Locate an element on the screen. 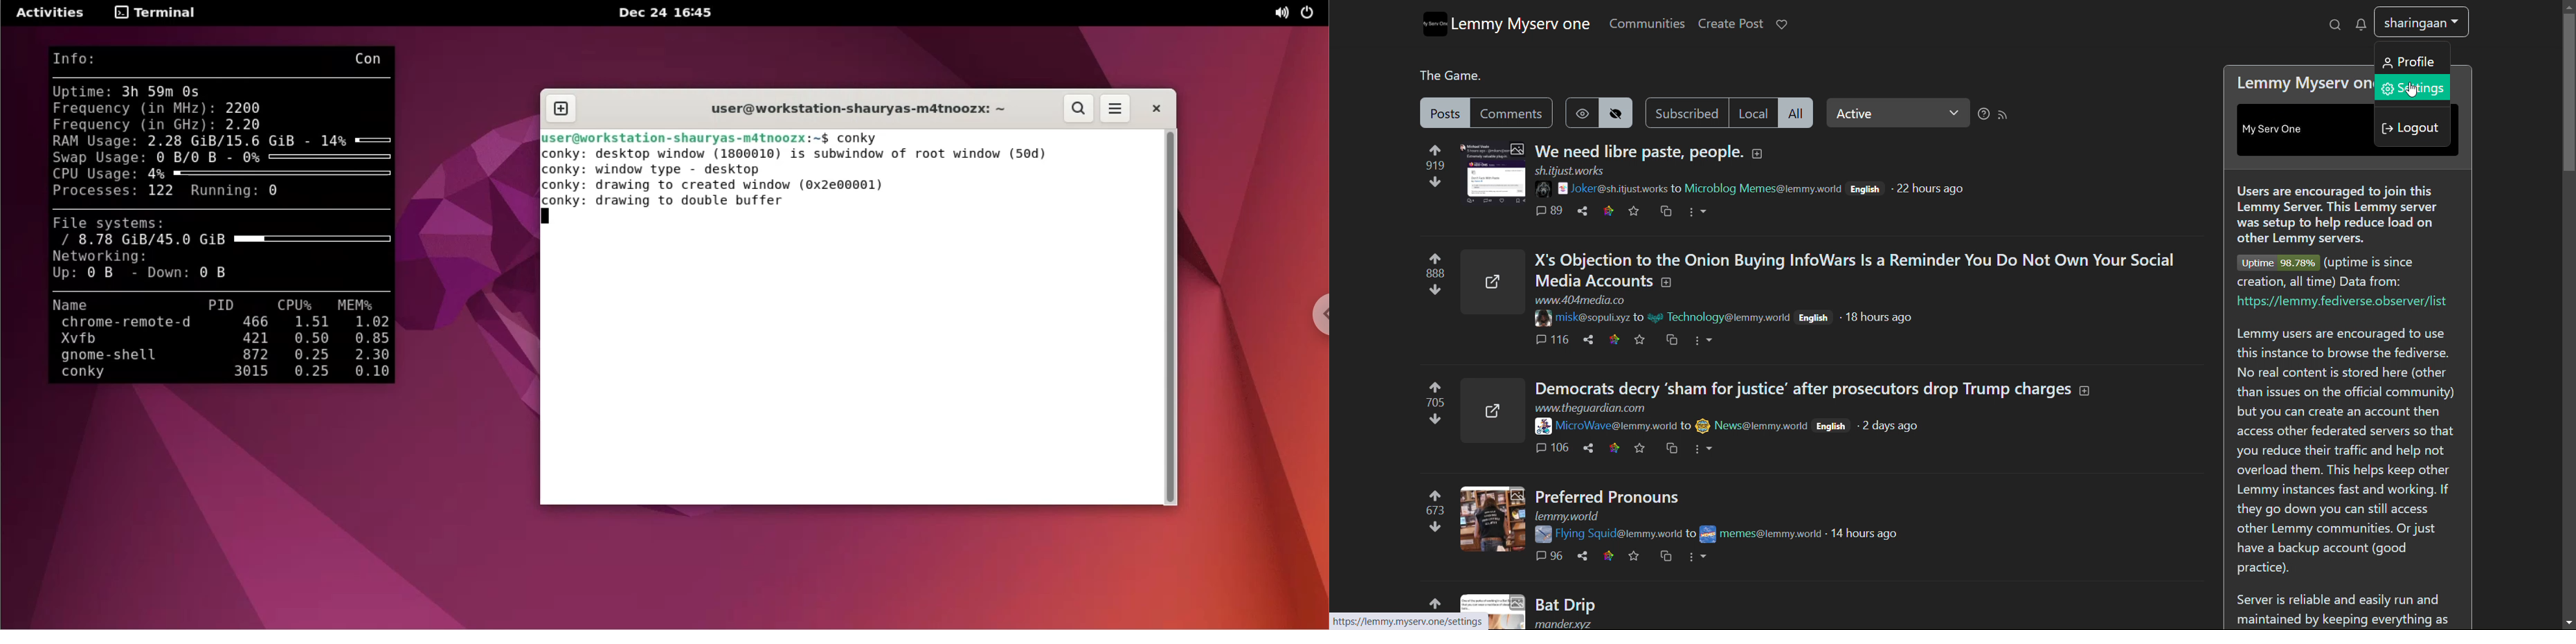  all is located at coordinates (1796, 113).